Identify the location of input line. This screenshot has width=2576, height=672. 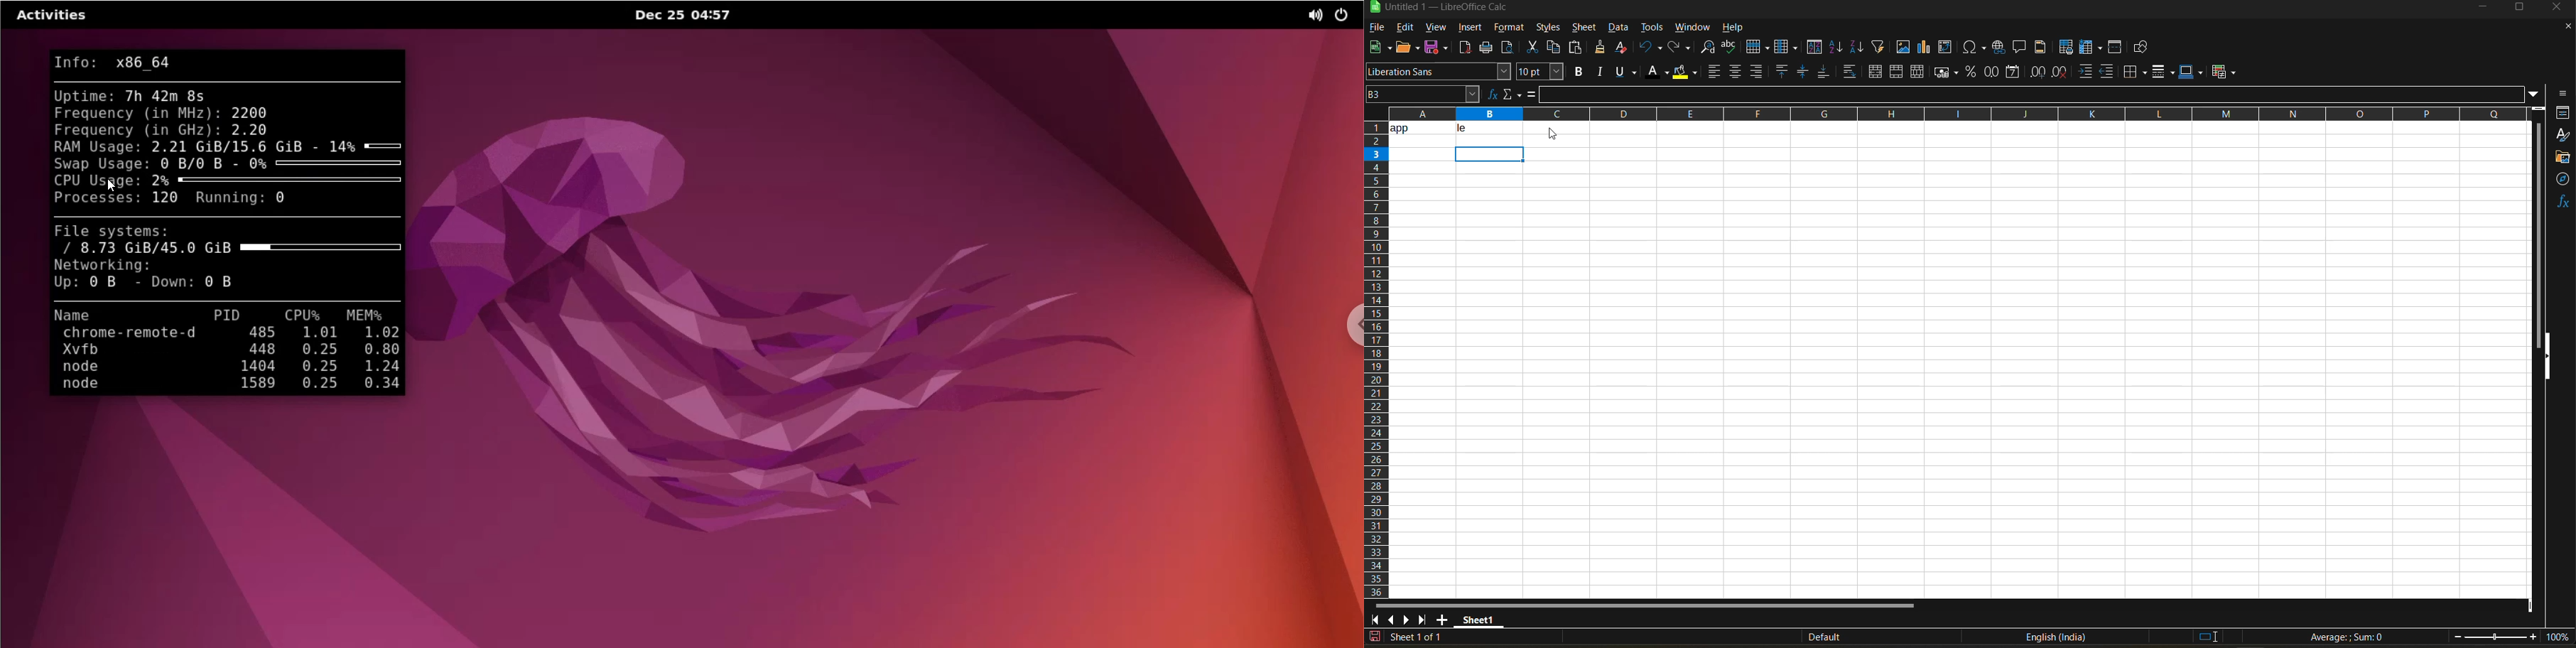
(2033, 95).